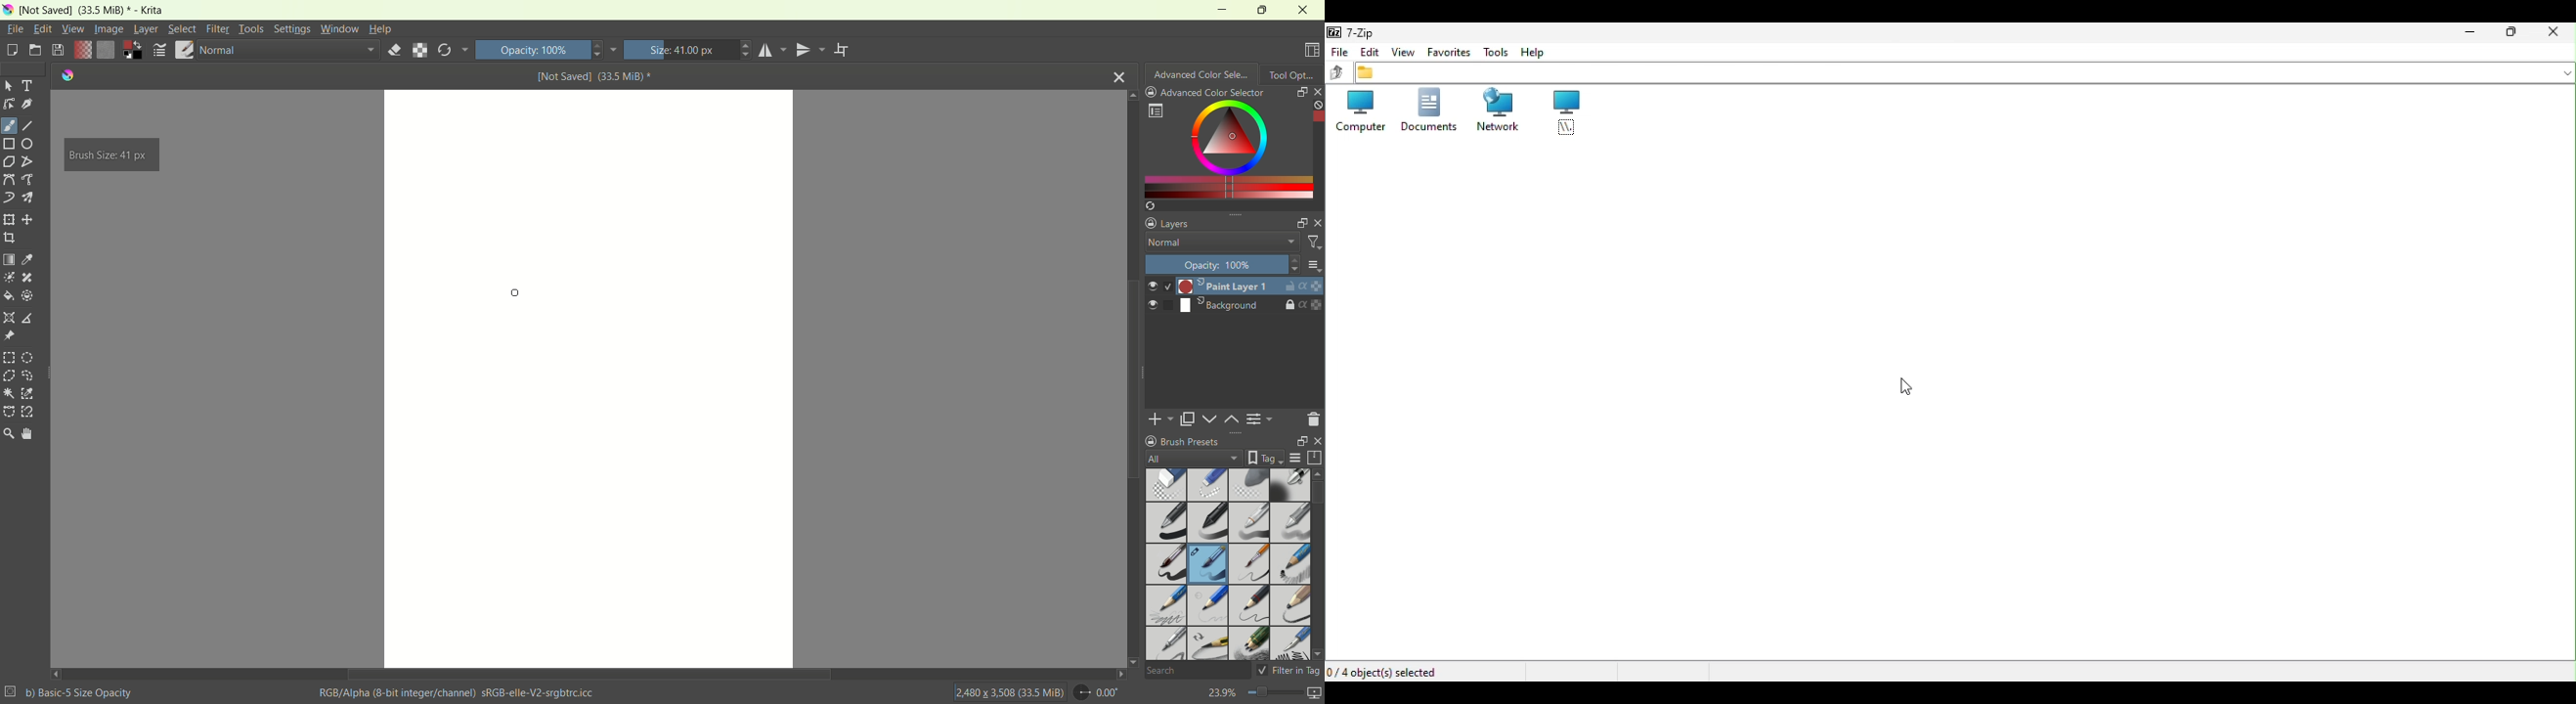 The image size is (2576, 728). I want to click on [Not Saved] (33.5 MiB) * - Krita, so click(92, 11).